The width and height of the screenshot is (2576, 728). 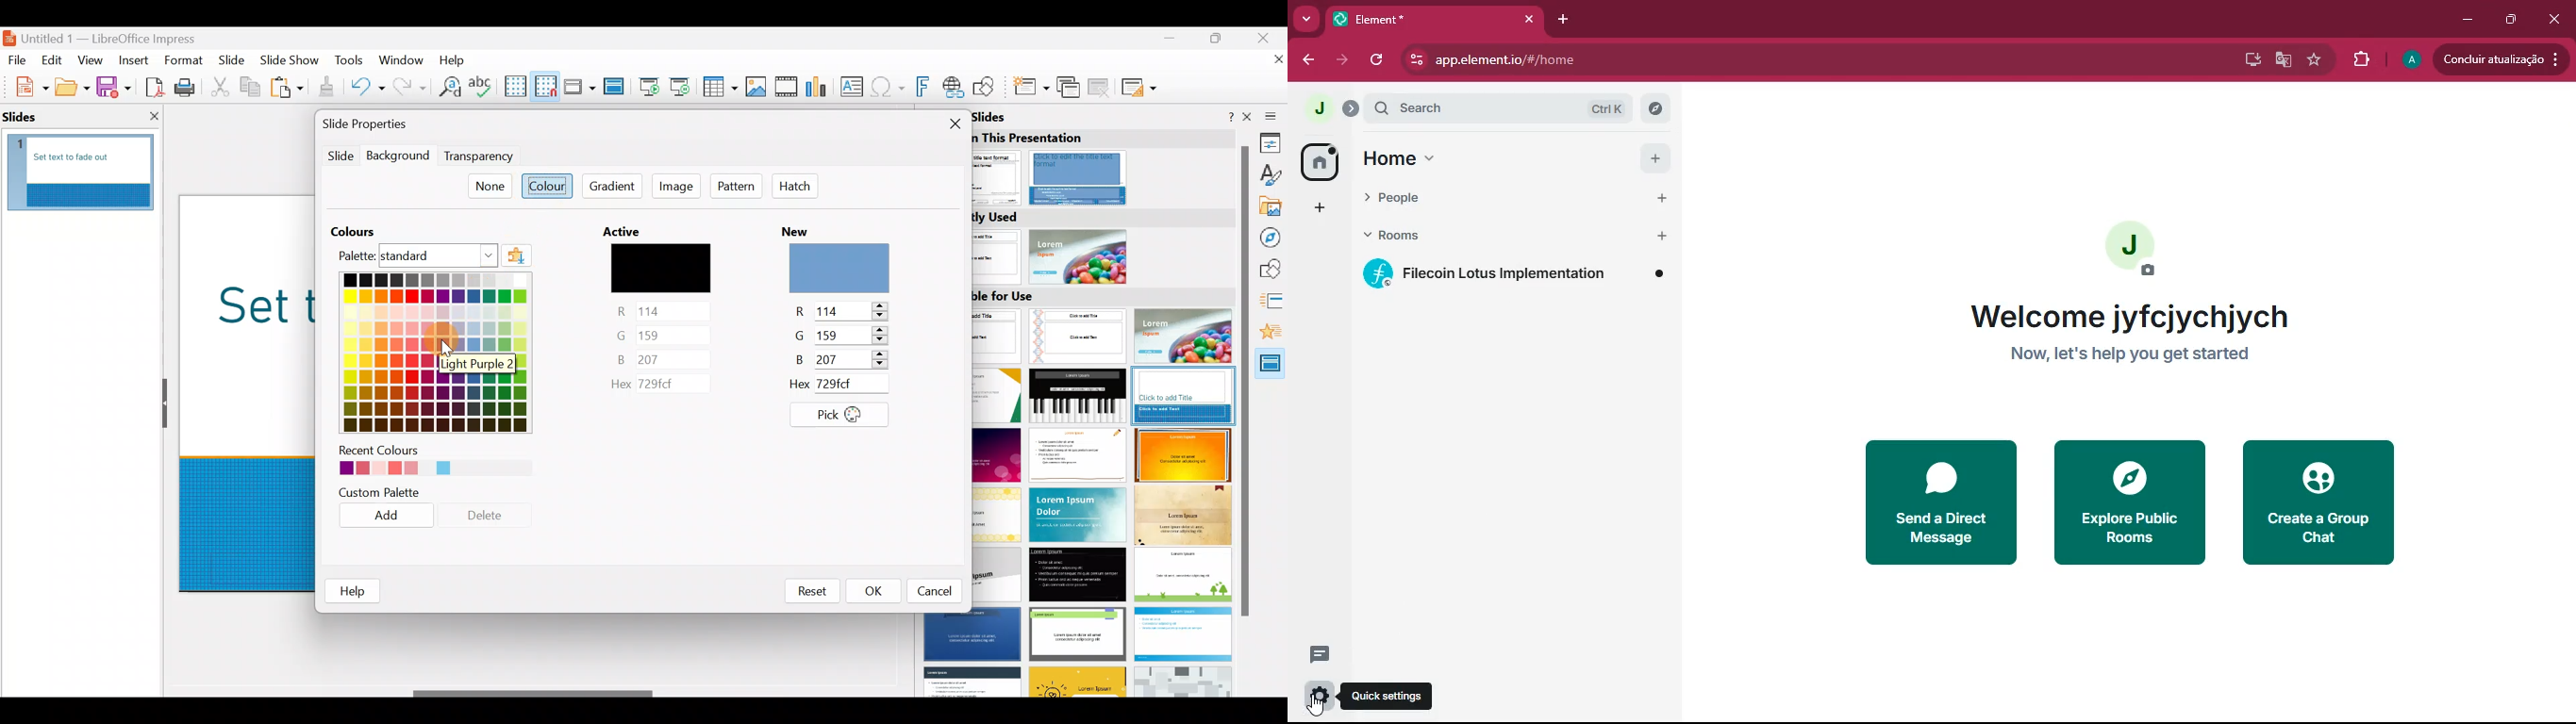 I want to click on Slide show, so click(x=292, y=62).